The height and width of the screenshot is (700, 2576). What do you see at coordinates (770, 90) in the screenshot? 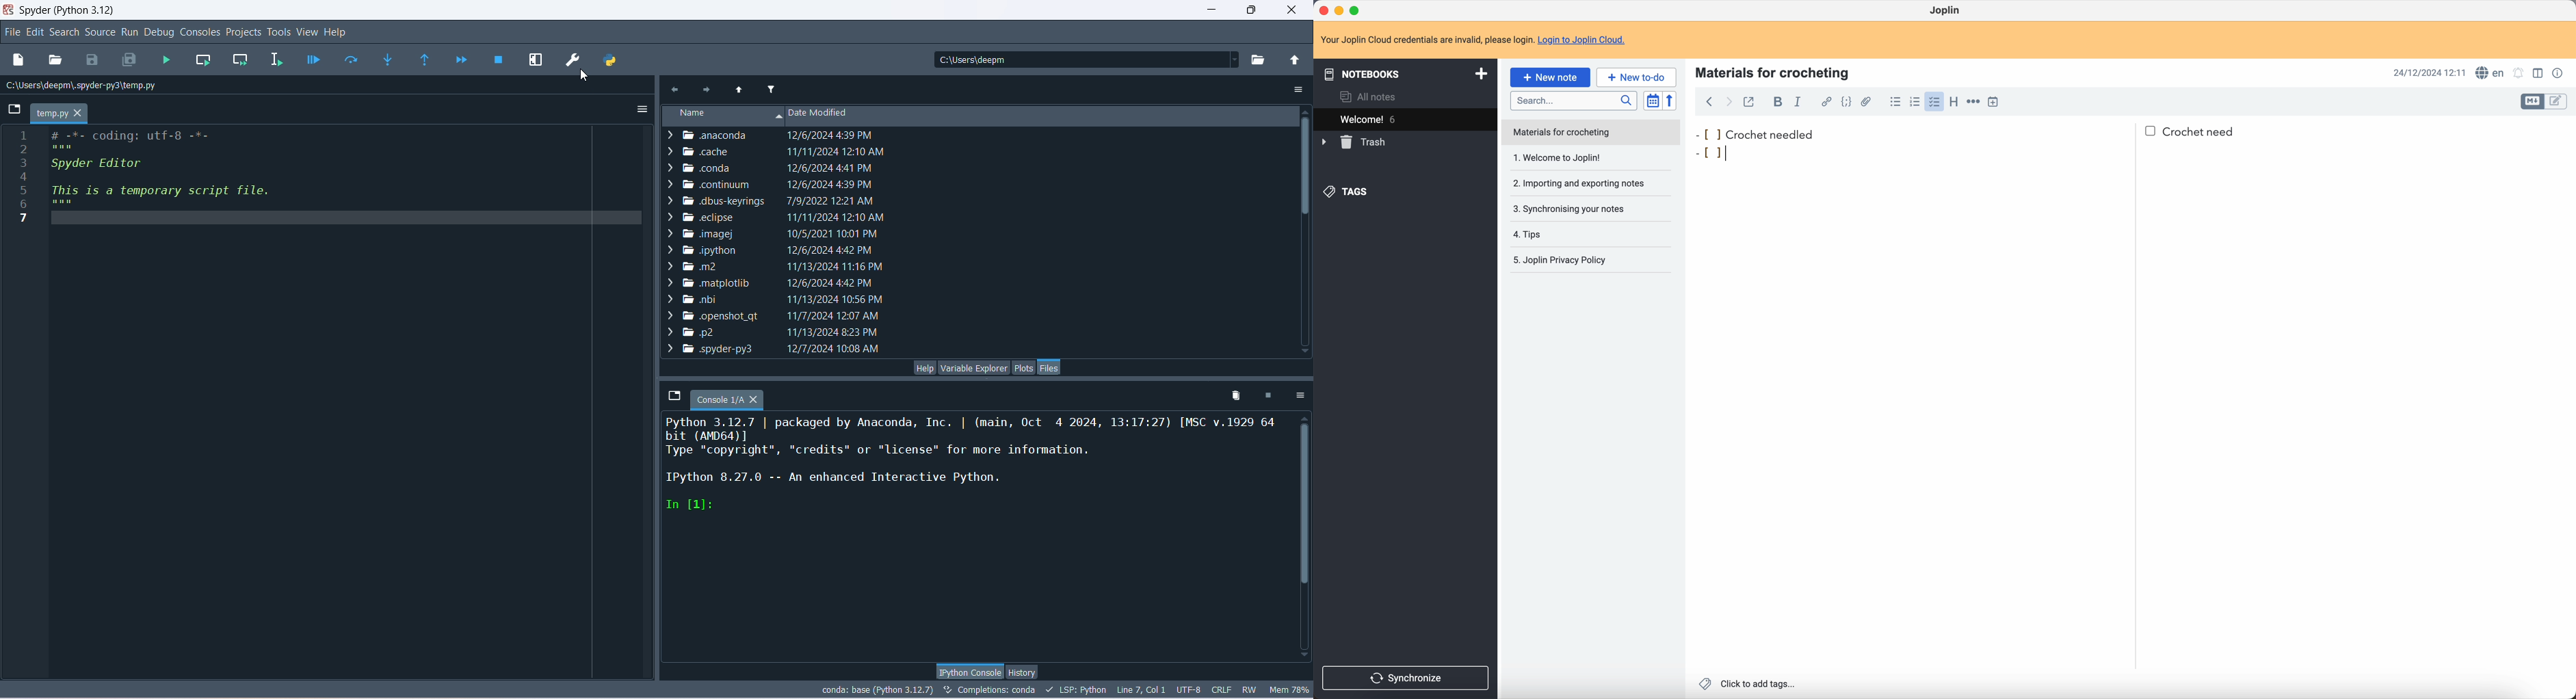
I see `filter files` at bounding box center [770, 90].